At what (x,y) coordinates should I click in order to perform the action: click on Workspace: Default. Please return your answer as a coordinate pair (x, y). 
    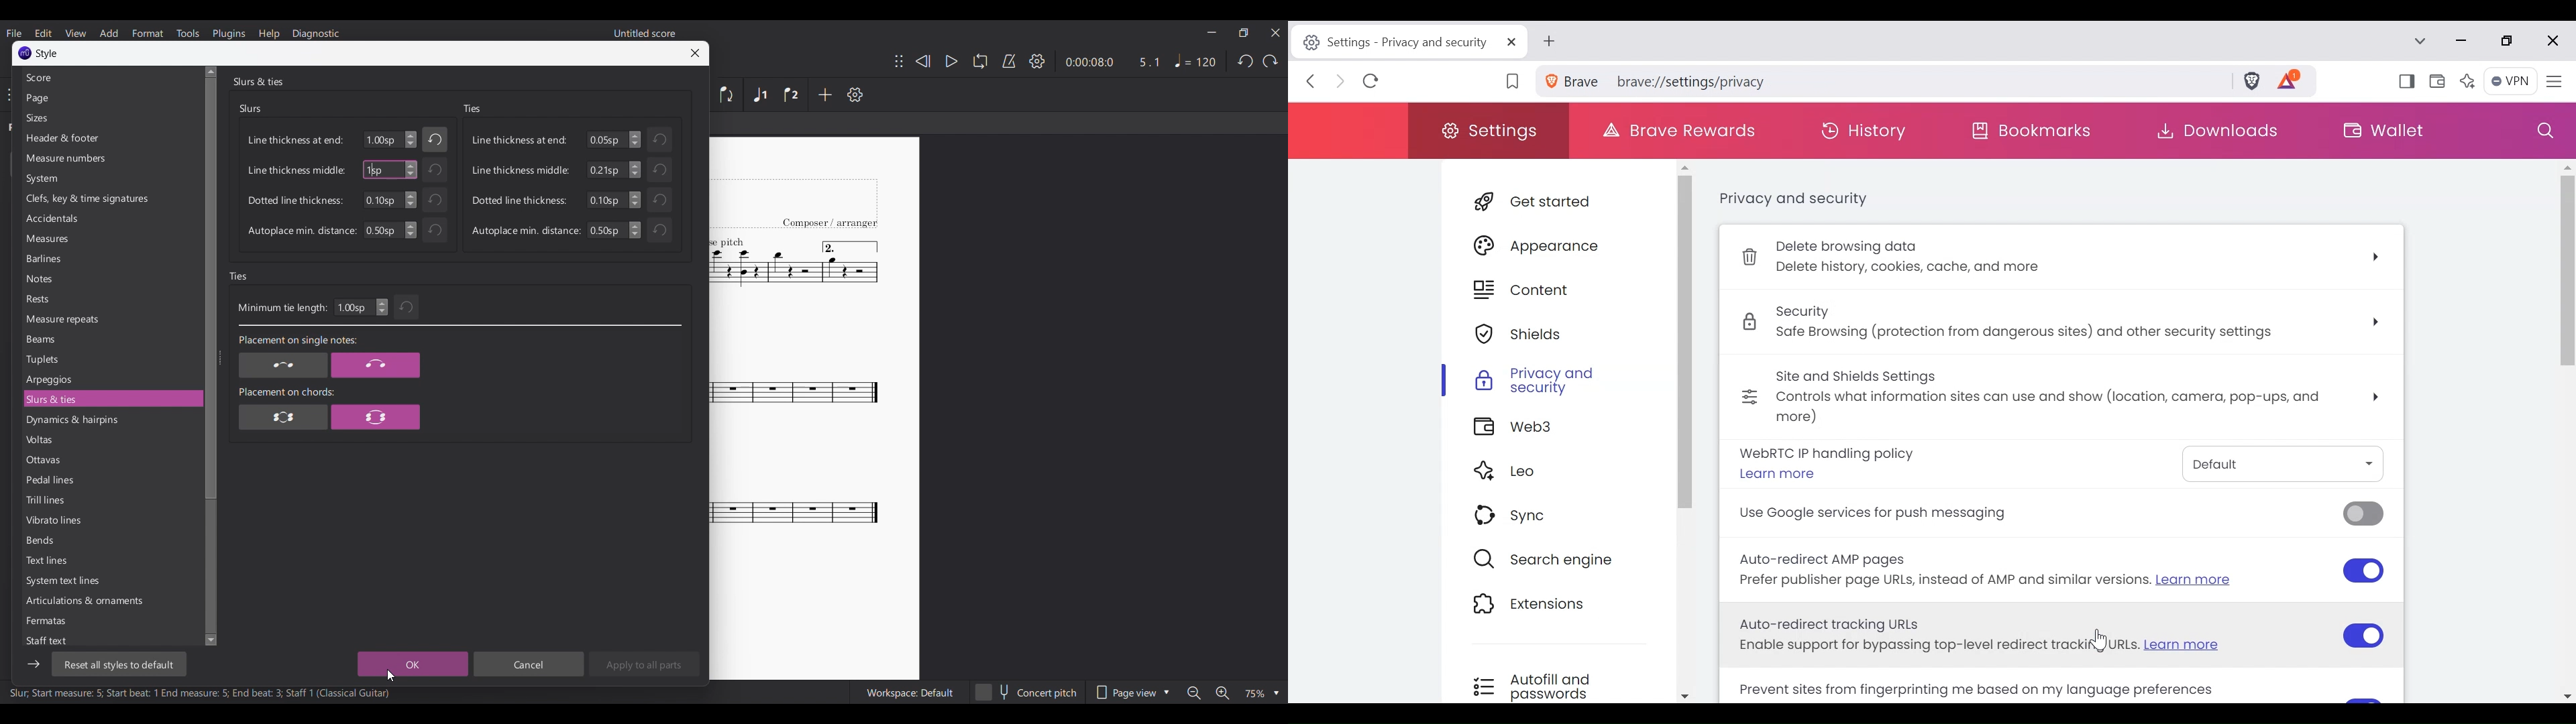
    Looking at the image, I should click on (910, 692).